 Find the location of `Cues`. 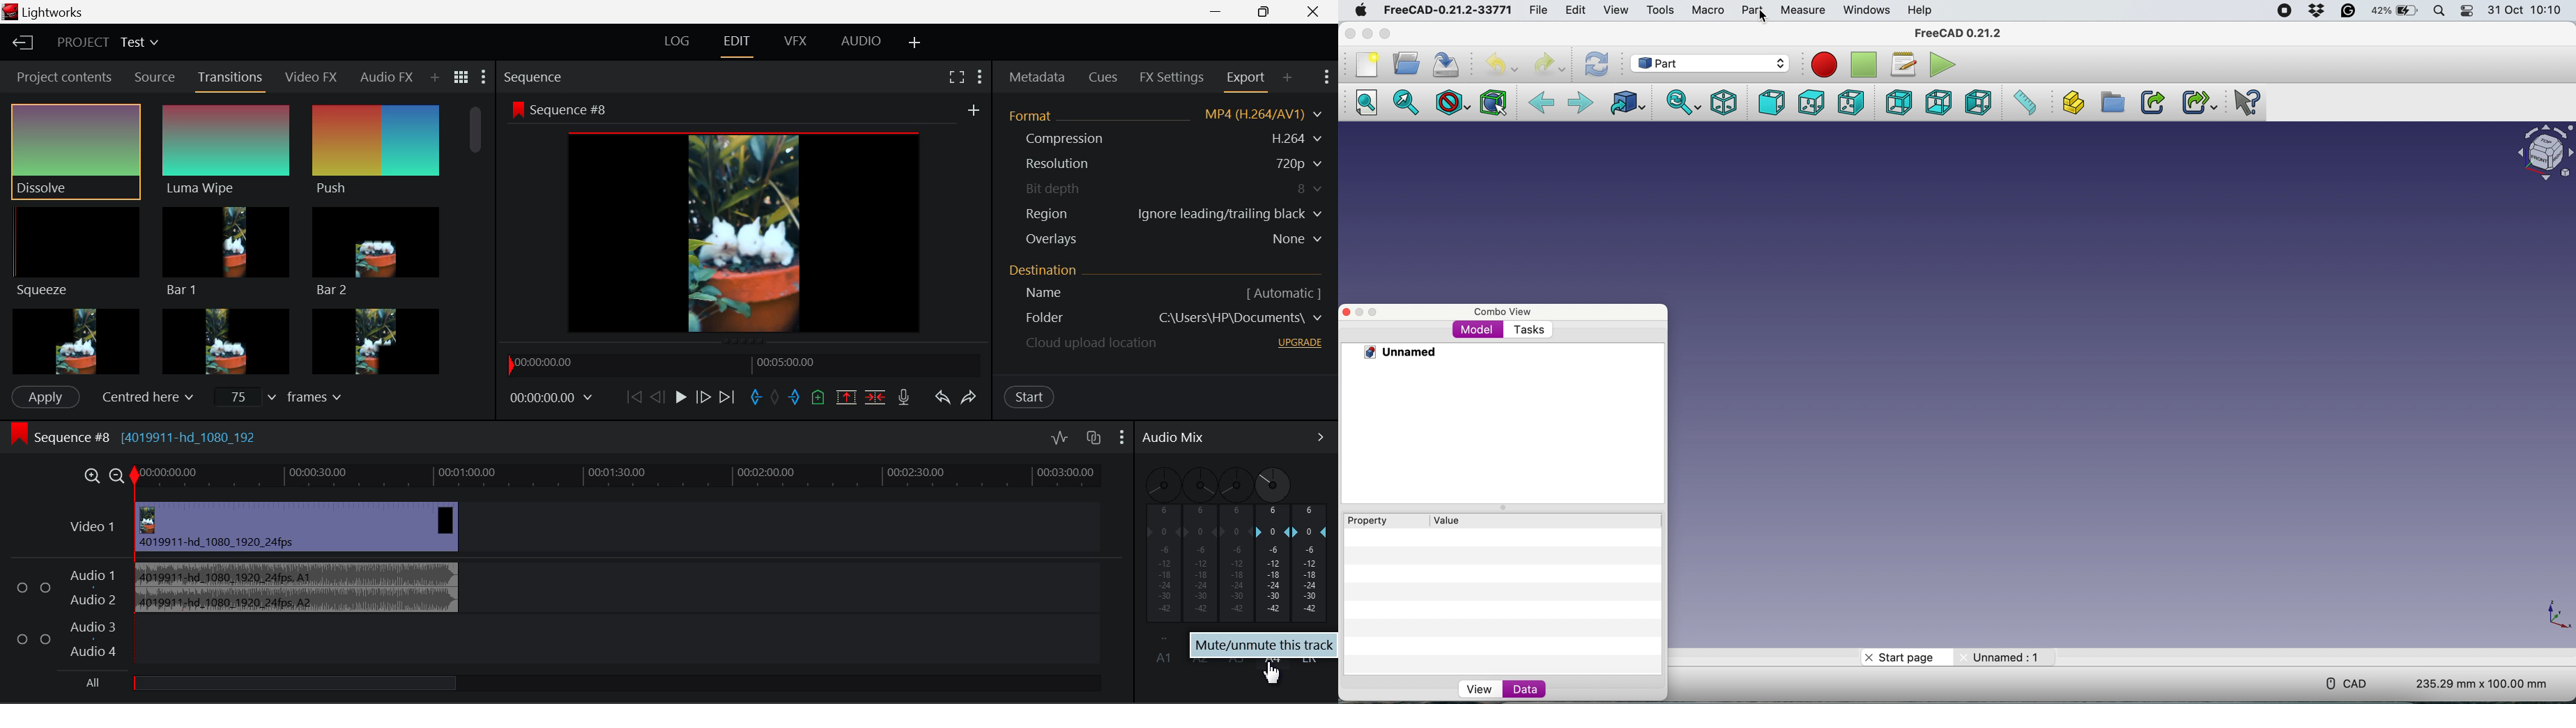

Cues is located at coordinates (1103, 76).